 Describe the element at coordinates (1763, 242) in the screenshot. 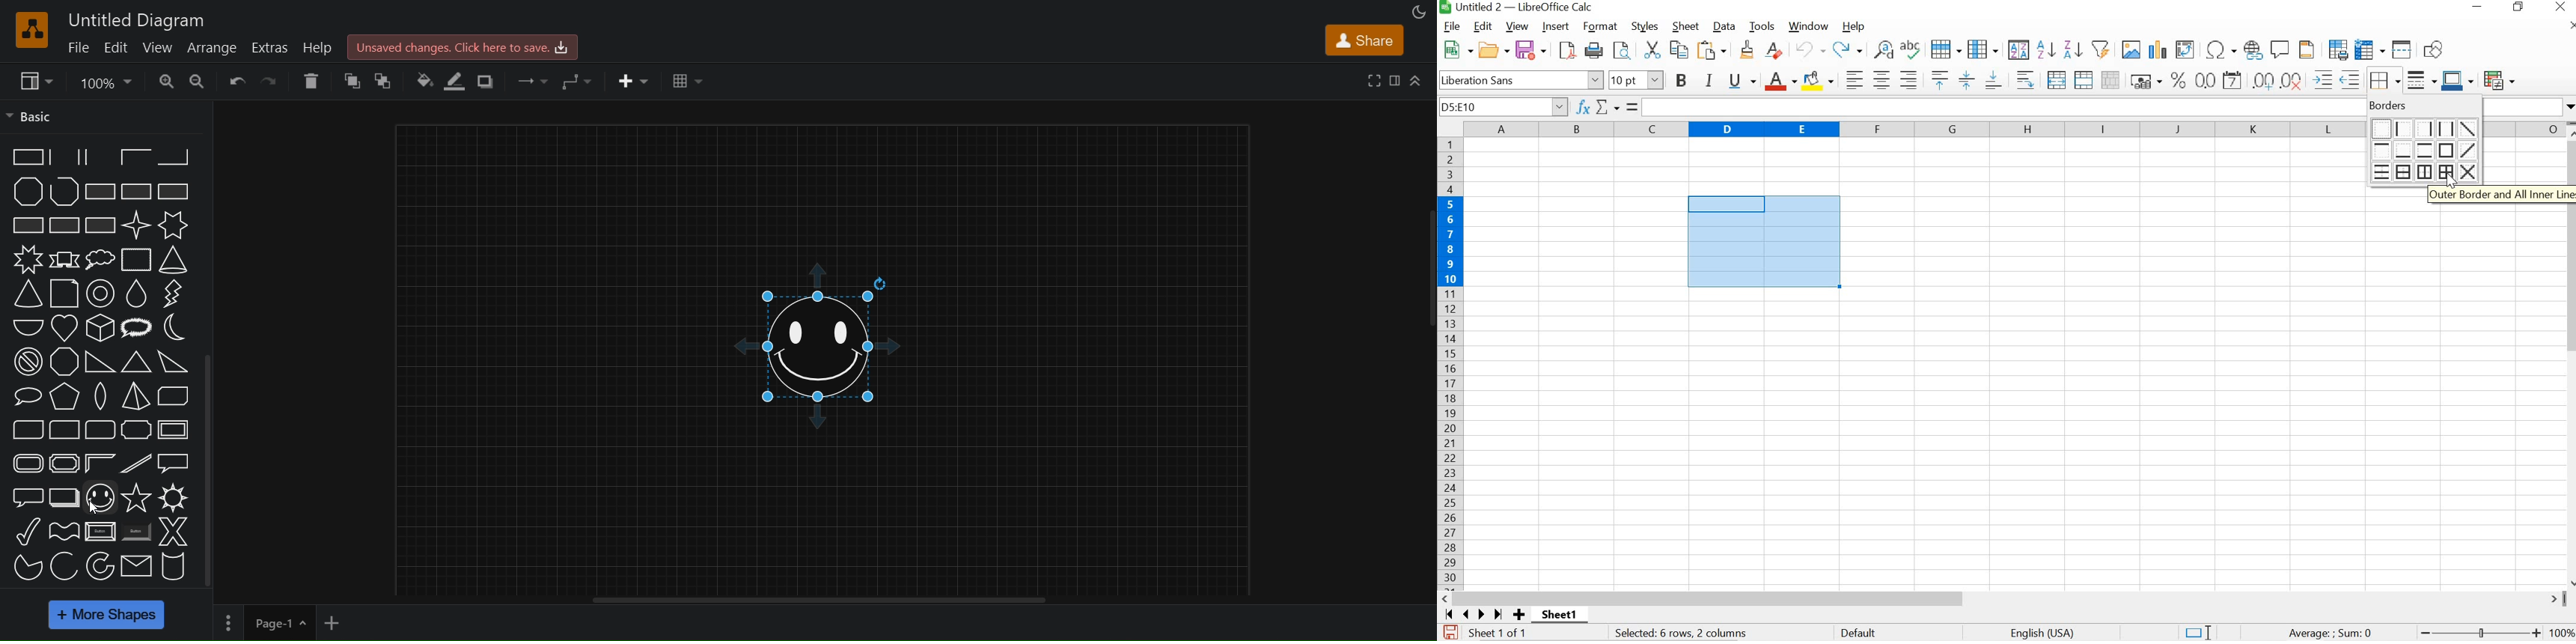

I see `selected cells` at that location.